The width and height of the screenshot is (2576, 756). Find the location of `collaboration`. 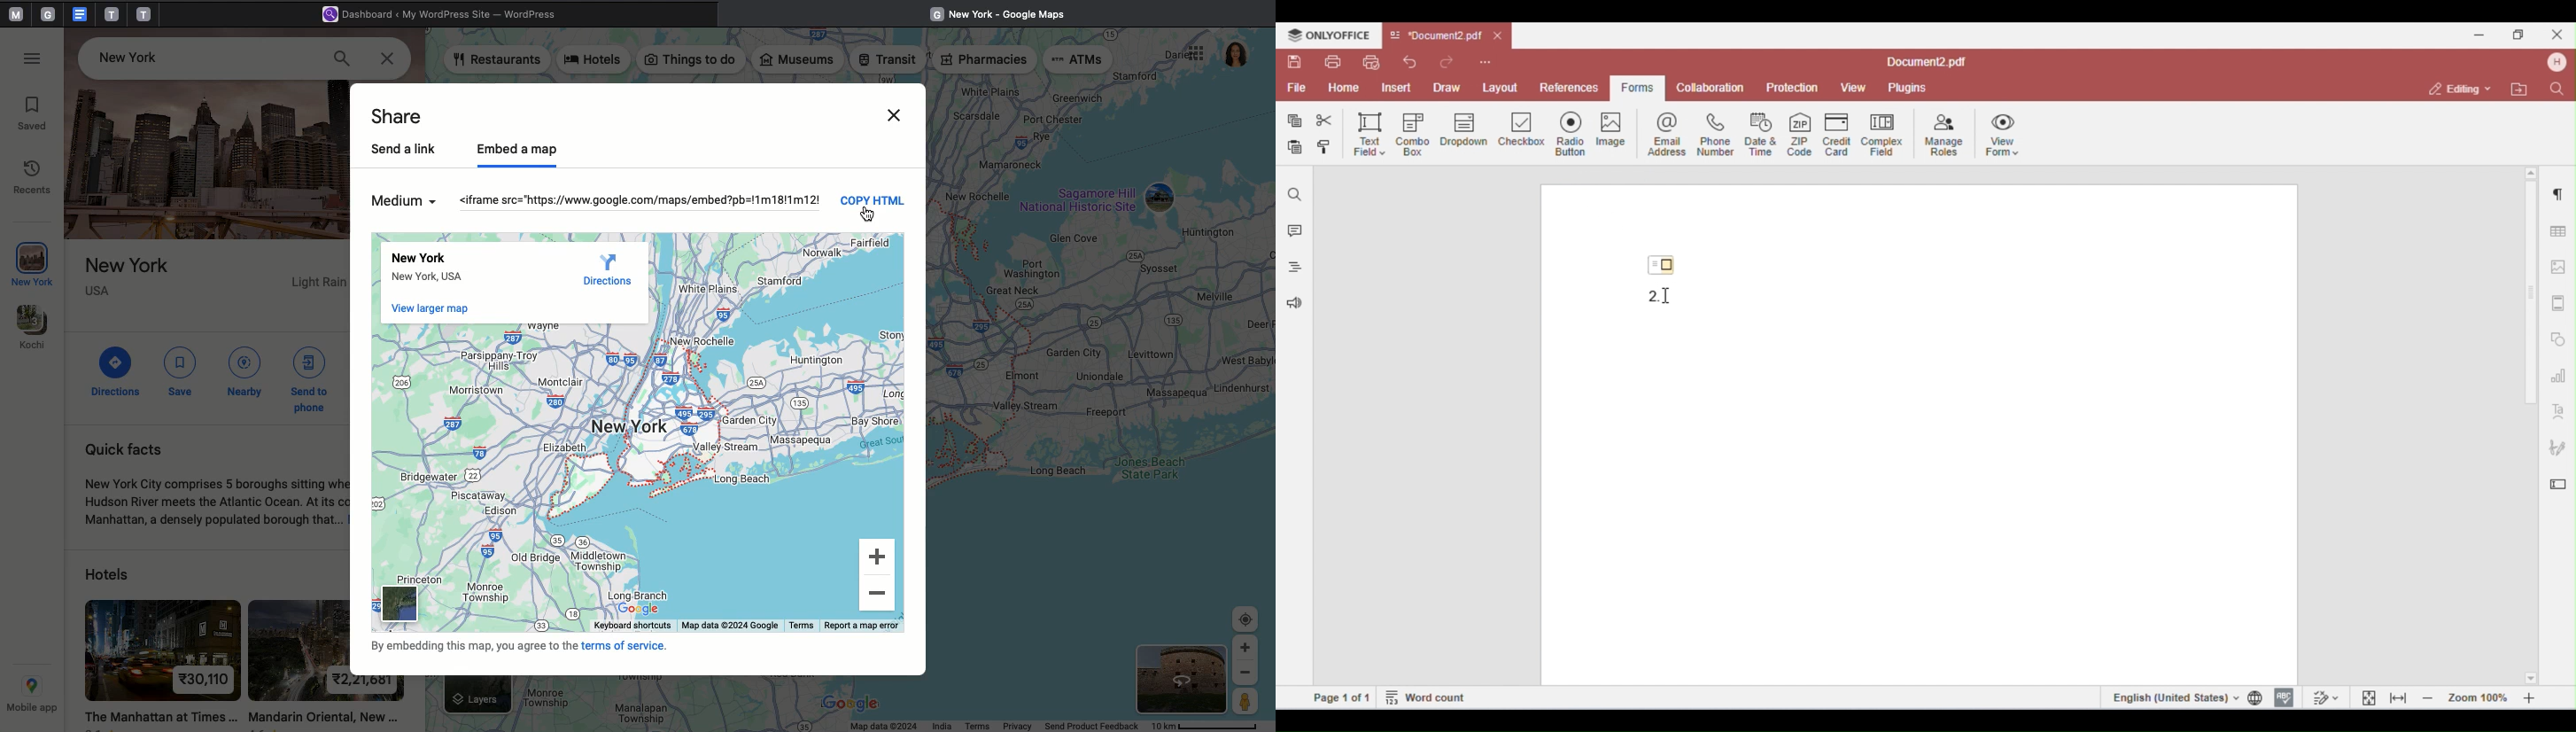

collaboration is located at coordinates (1711, 87).